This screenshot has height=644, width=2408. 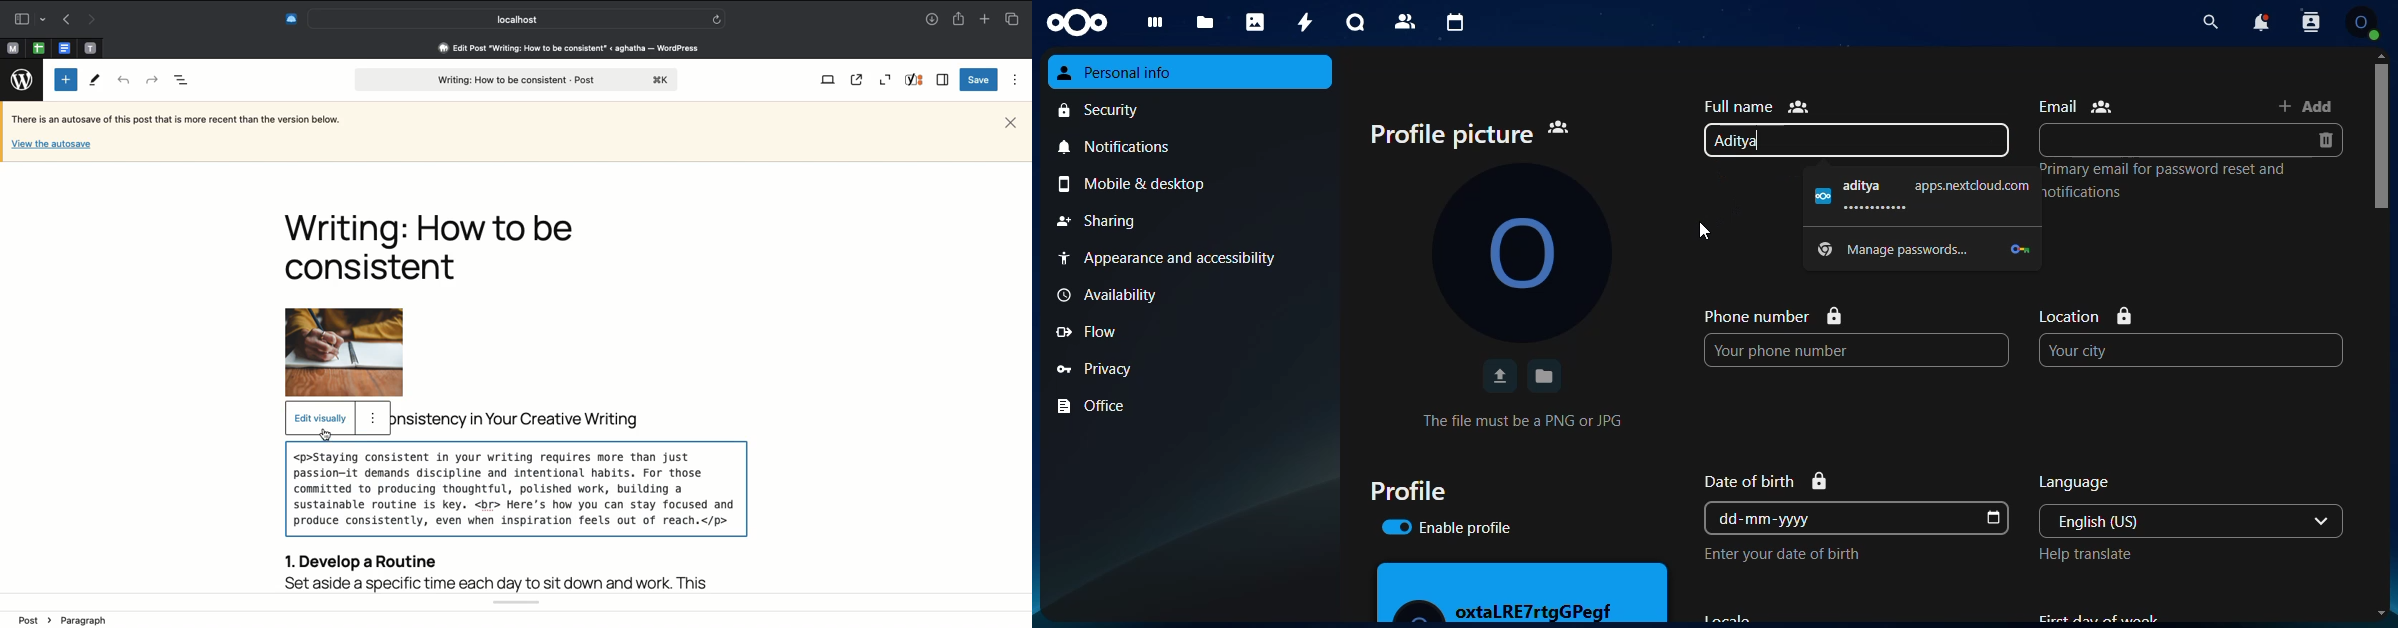 I want to click on View the autosave, so click(x=51, y=143).